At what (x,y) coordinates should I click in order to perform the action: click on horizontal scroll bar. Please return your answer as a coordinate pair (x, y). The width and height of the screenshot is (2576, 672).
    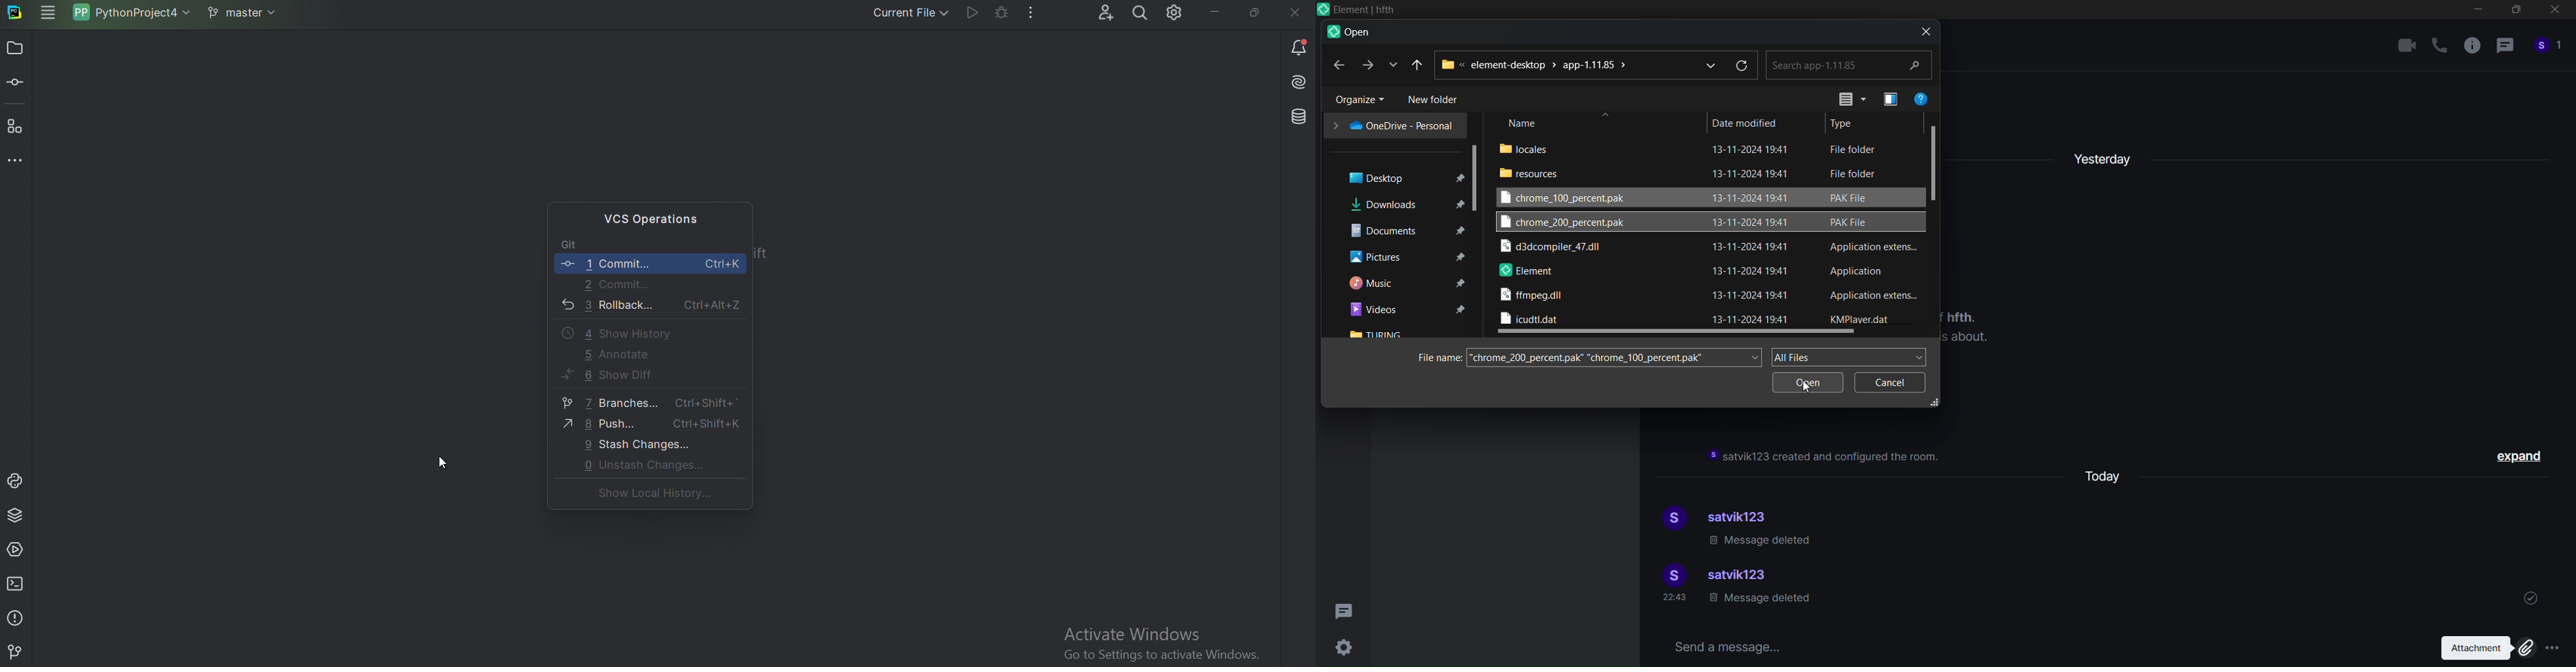
    Looking at the image, I should click on (1677, 334).